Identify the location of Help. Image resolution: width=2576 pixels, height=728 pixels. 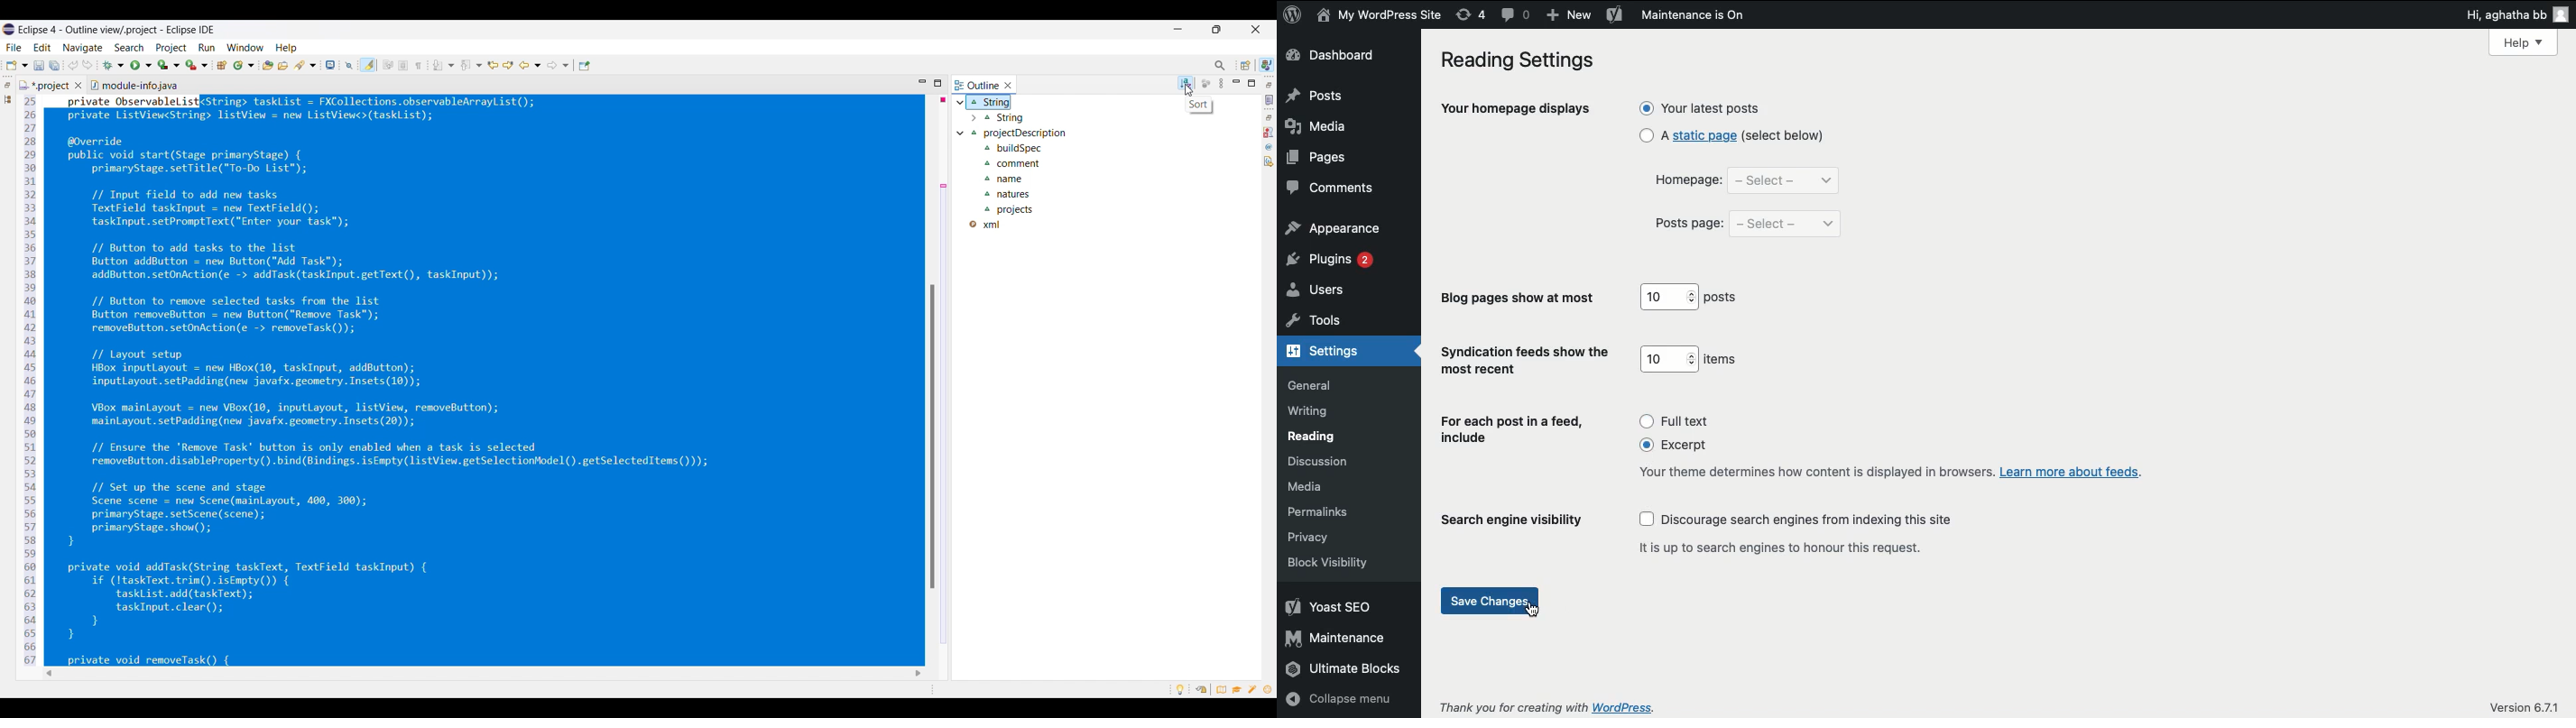
(2523, 42).